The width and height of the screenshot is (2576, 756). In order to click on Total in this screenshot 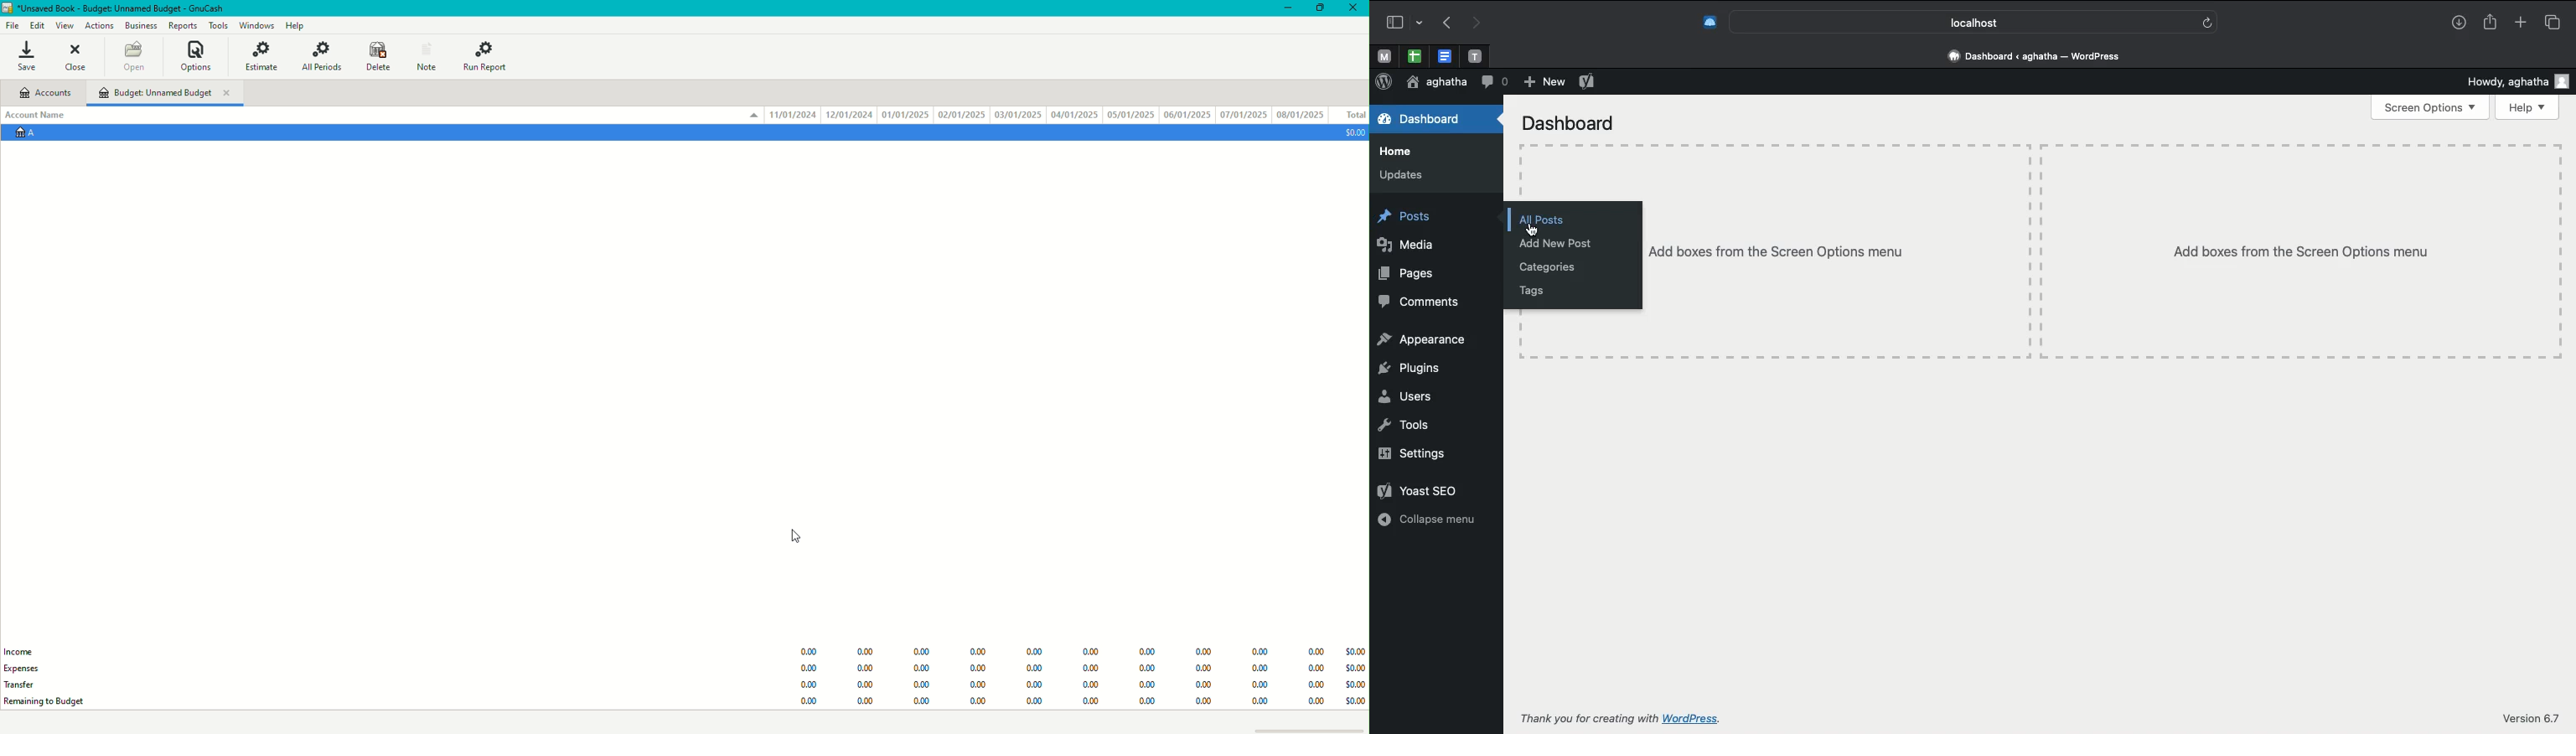, I will do `click(1355, 115)`.